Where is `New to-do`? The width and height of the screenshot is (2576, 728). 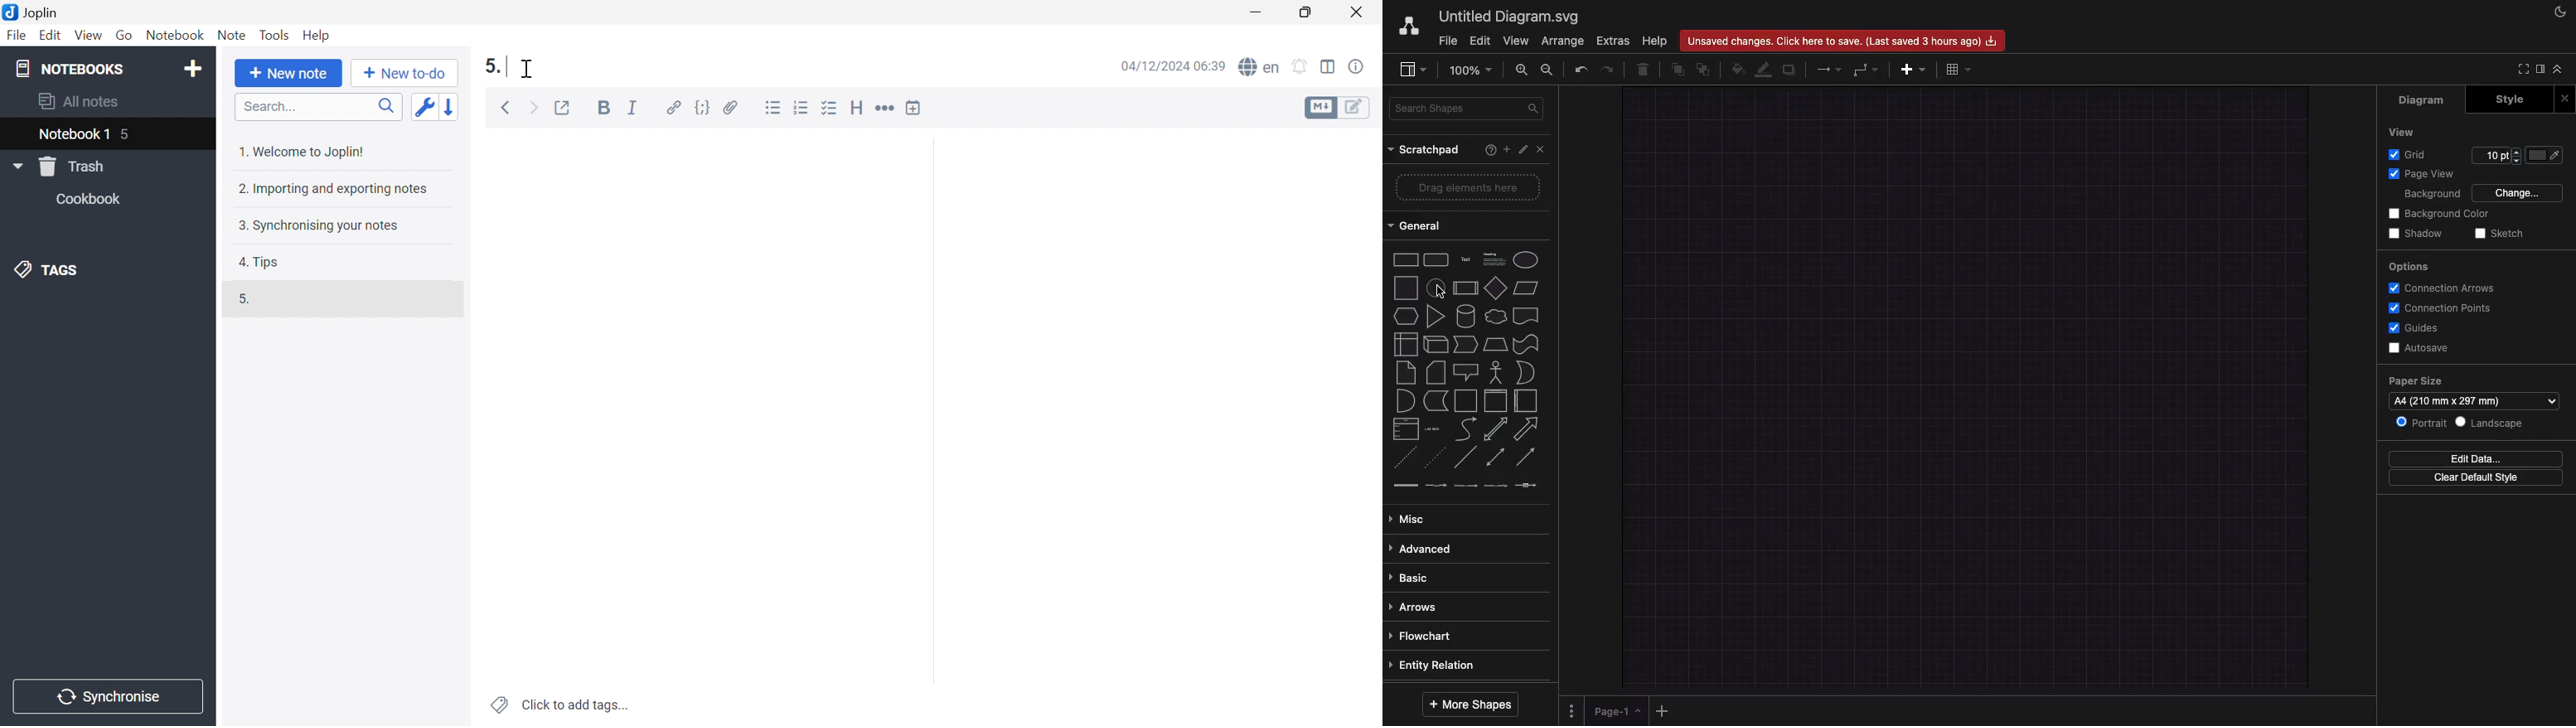 New to-do is located at coordinates (406, 73).